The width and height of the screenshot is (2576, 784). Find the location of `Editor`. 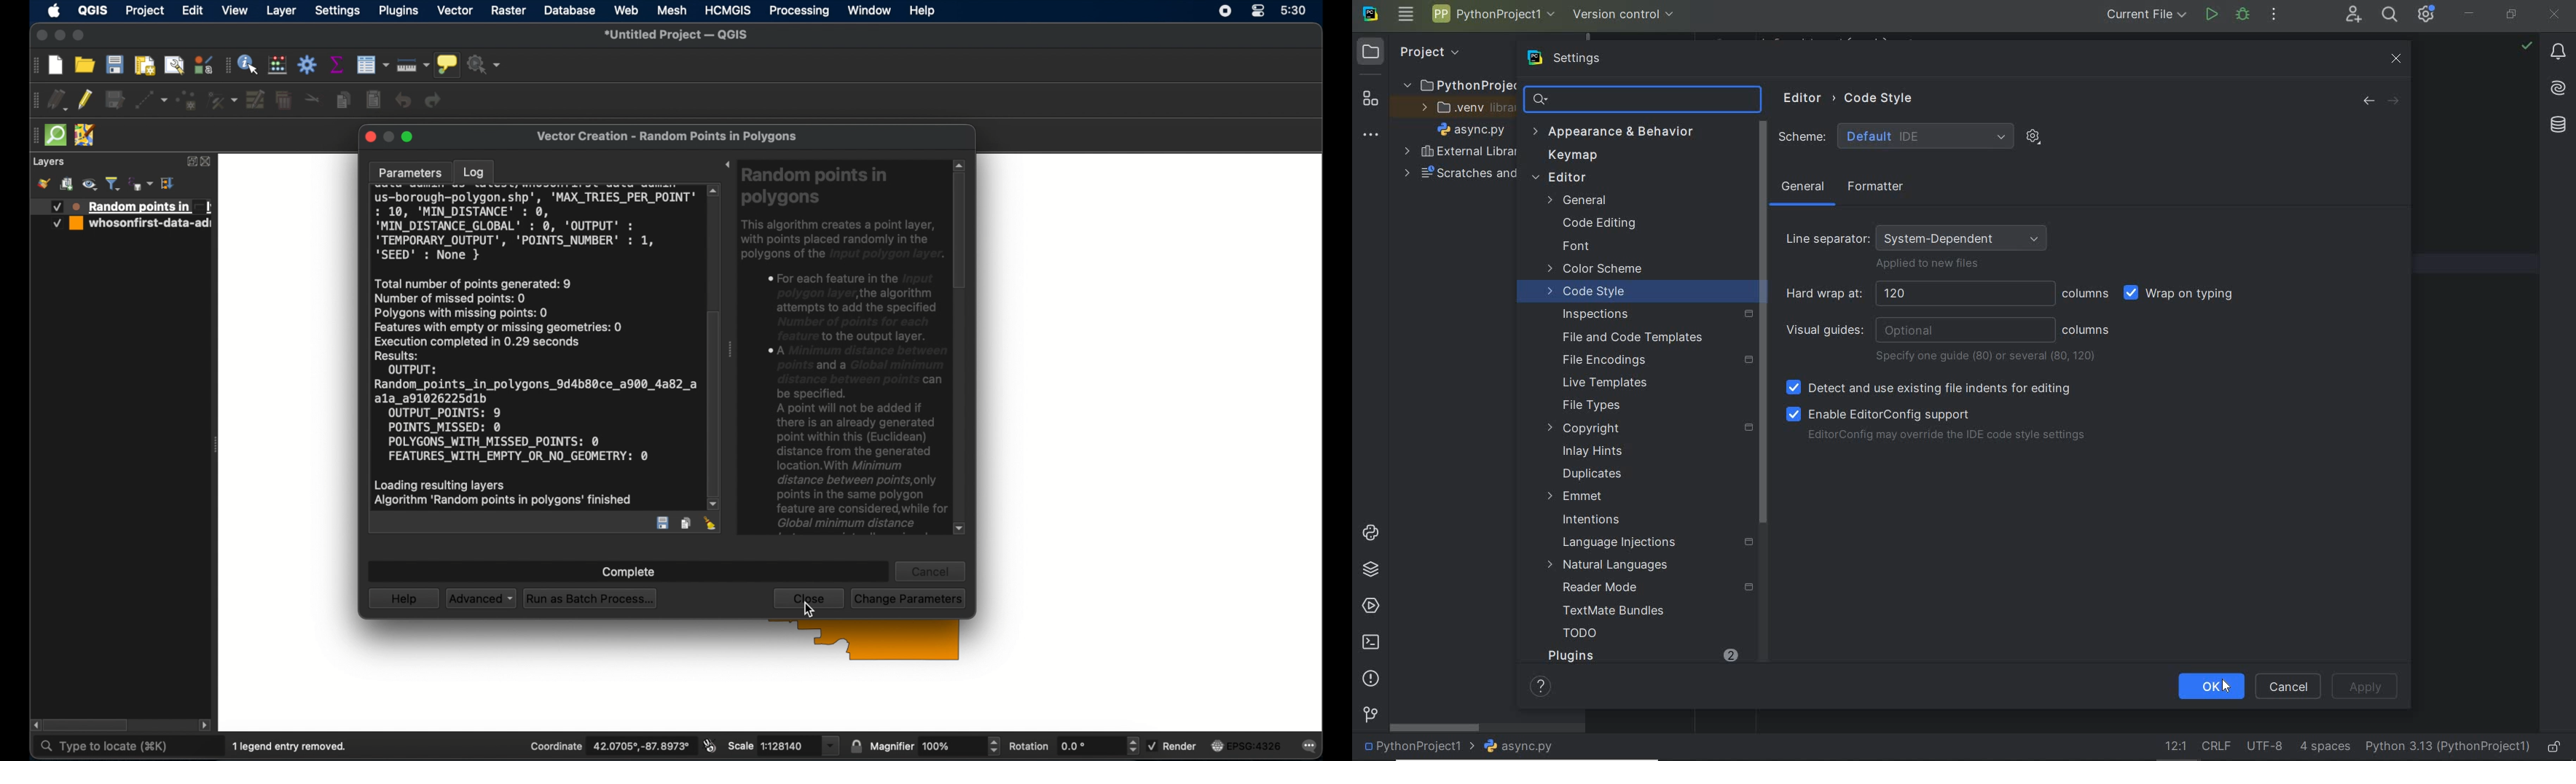

Editor is located at coordinates (1799, 99).